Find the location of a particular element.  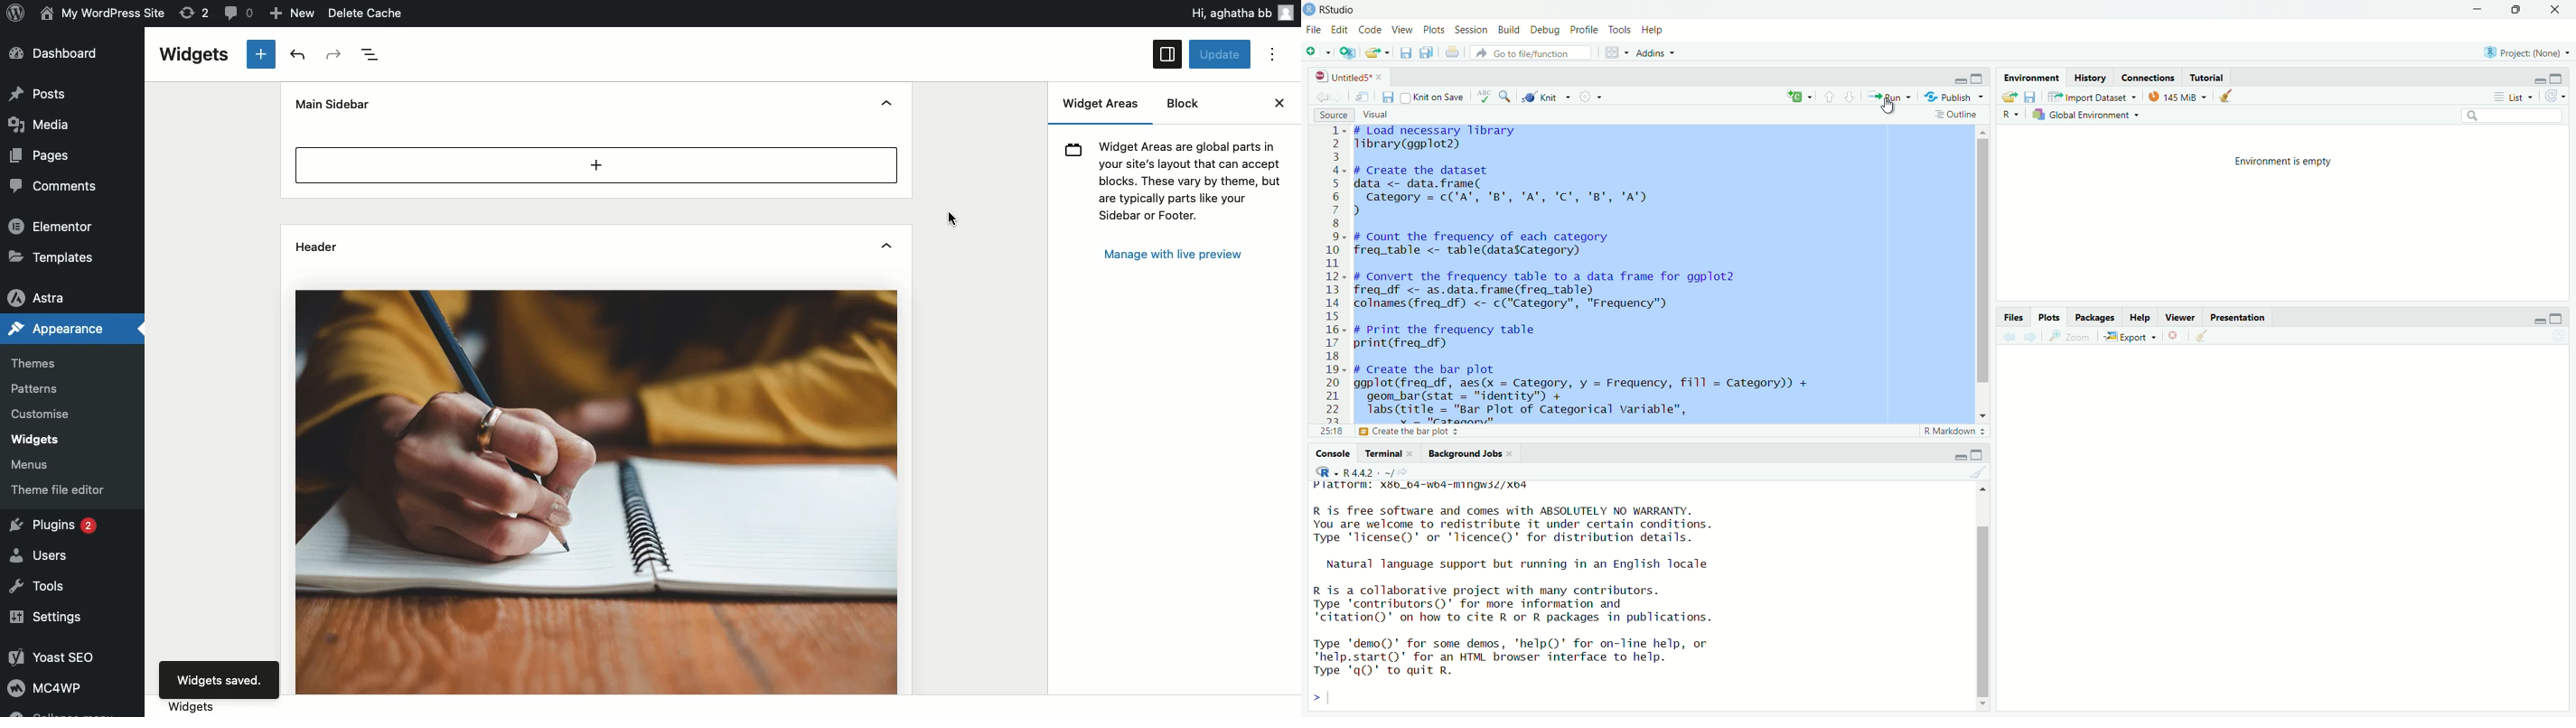

plots is located at coordinates (1434, 31).